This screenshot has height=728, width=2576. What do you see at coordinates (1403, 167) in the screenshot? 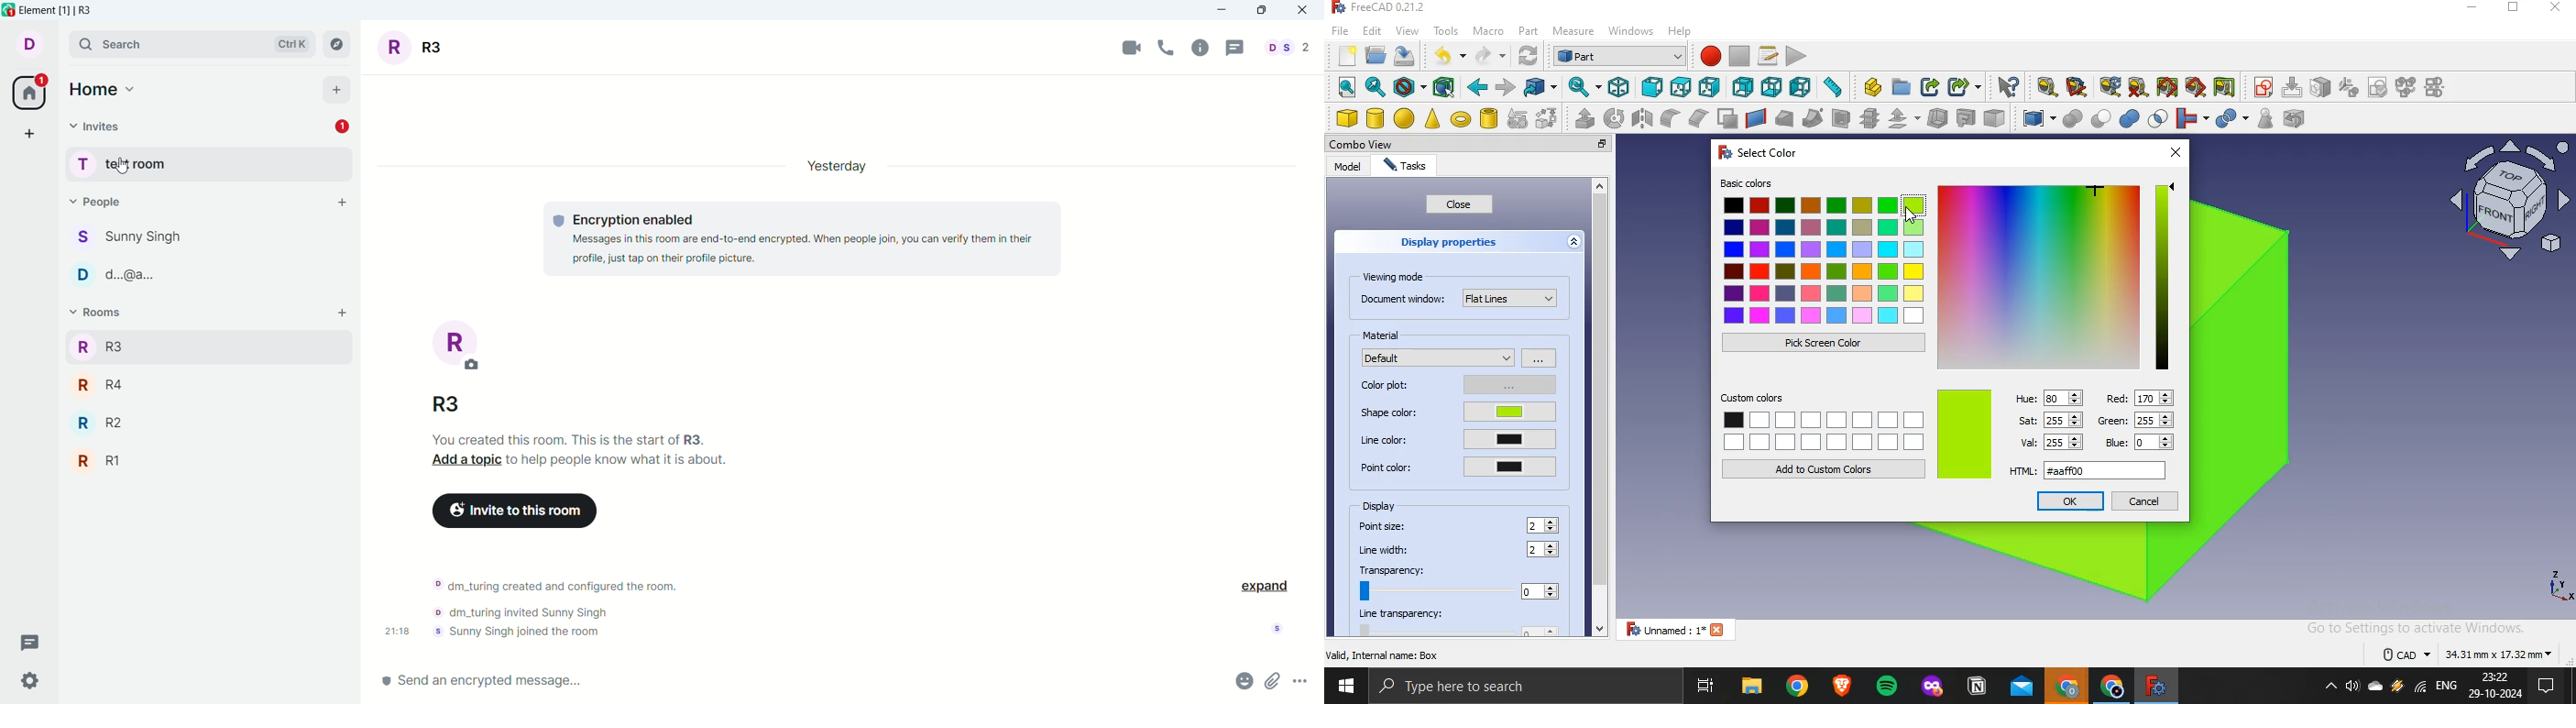
I see `tasks` at bounding box center [1403, 167].